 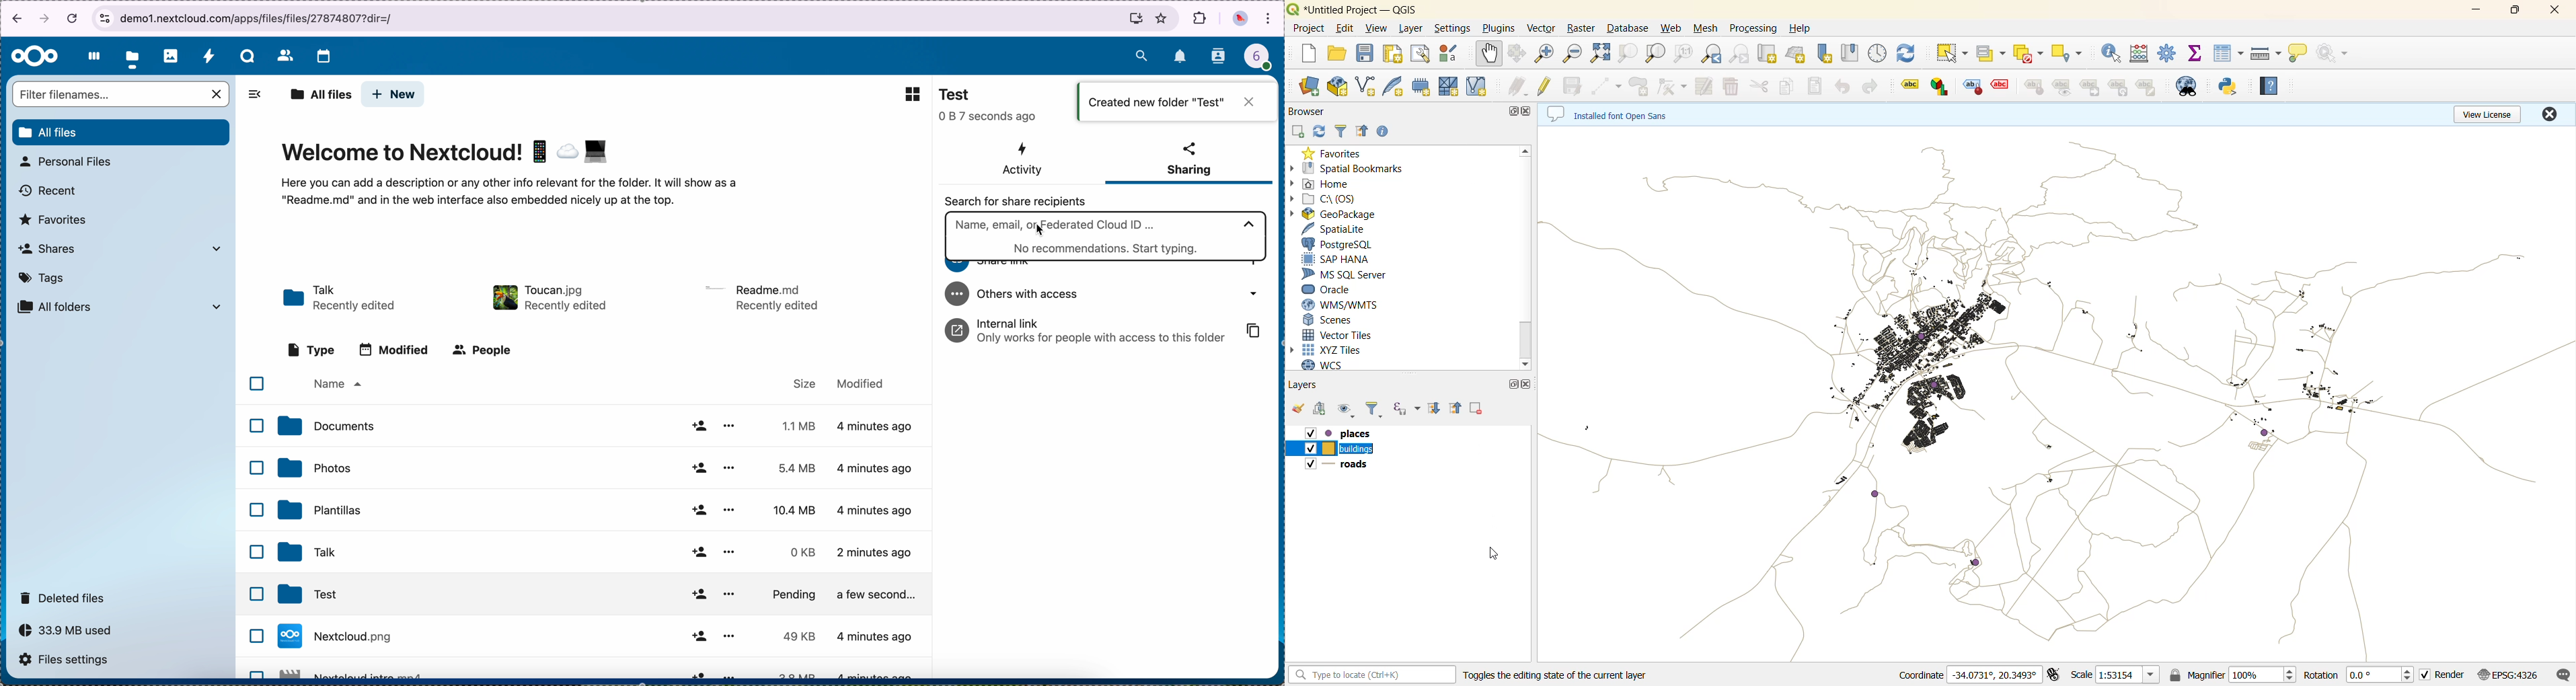 I want to click on dashboard, so click(x=91, y=56).